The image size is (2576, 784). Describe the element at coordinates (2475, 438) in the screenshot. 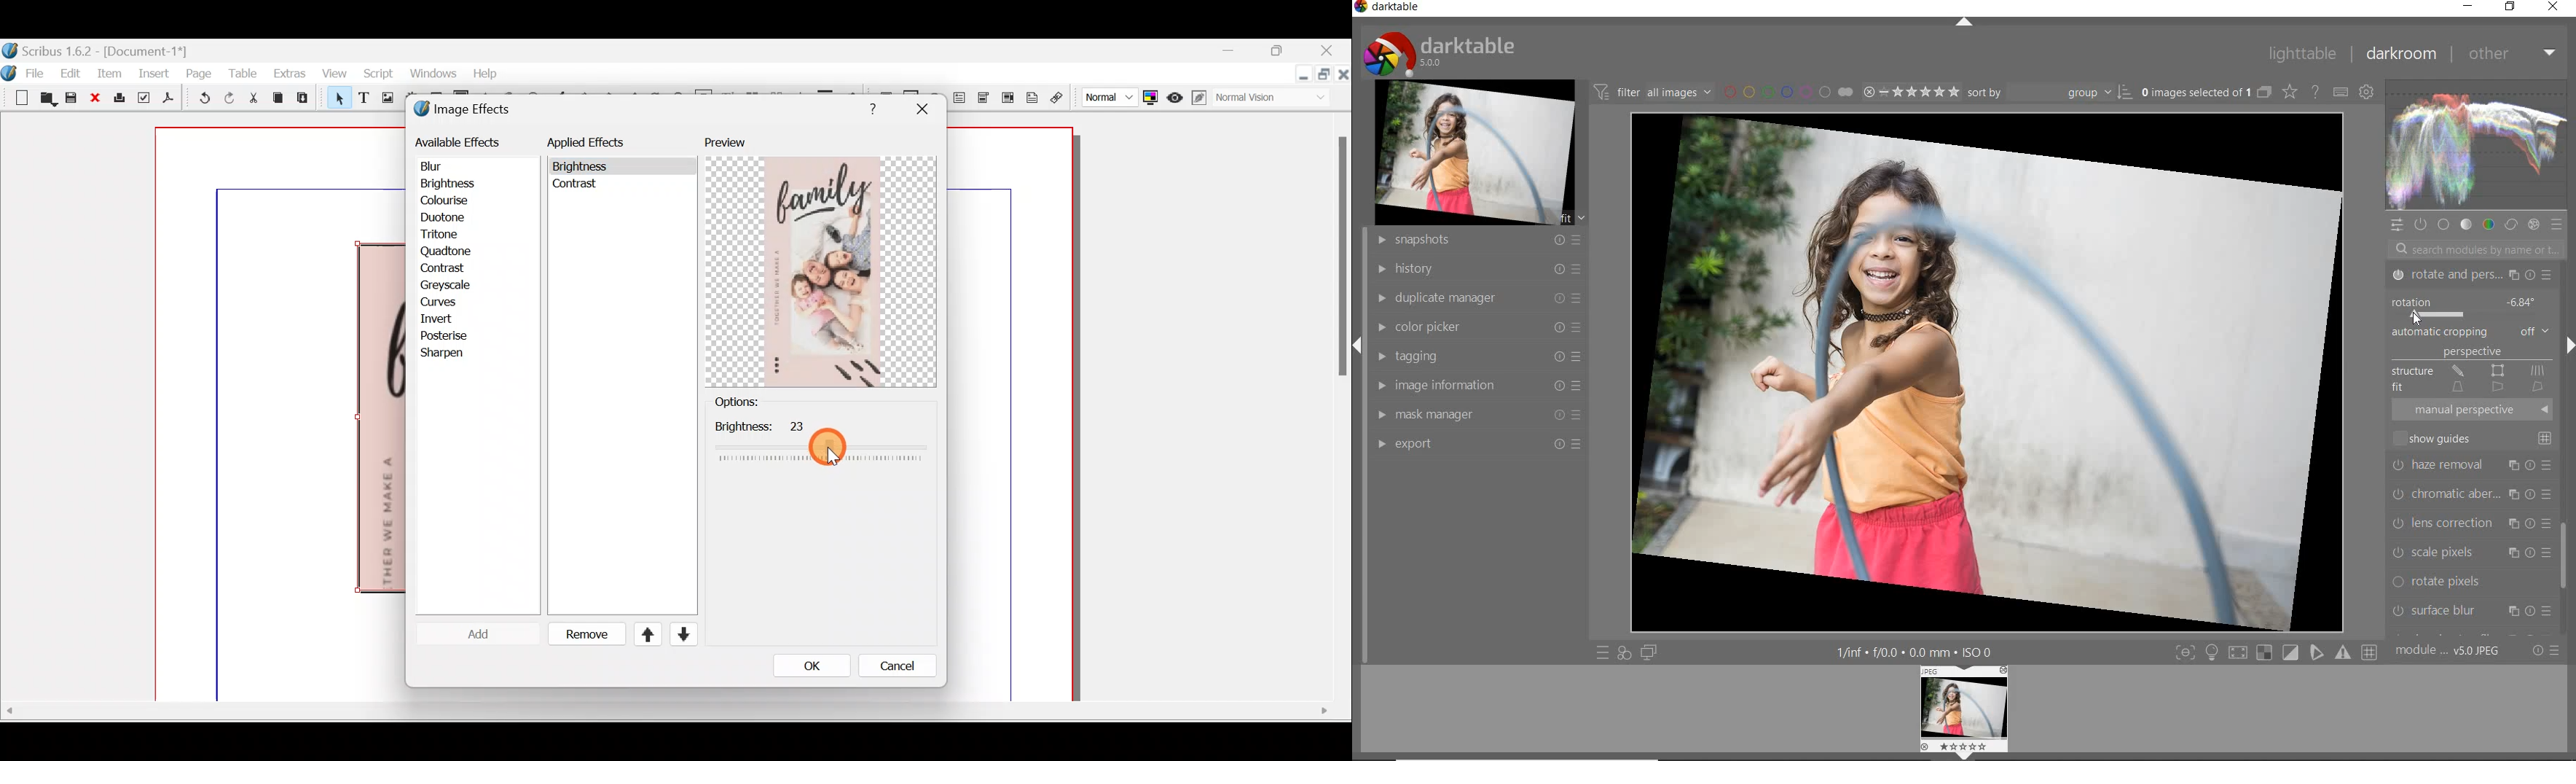

I see `SHOW GUIDES` at that location.